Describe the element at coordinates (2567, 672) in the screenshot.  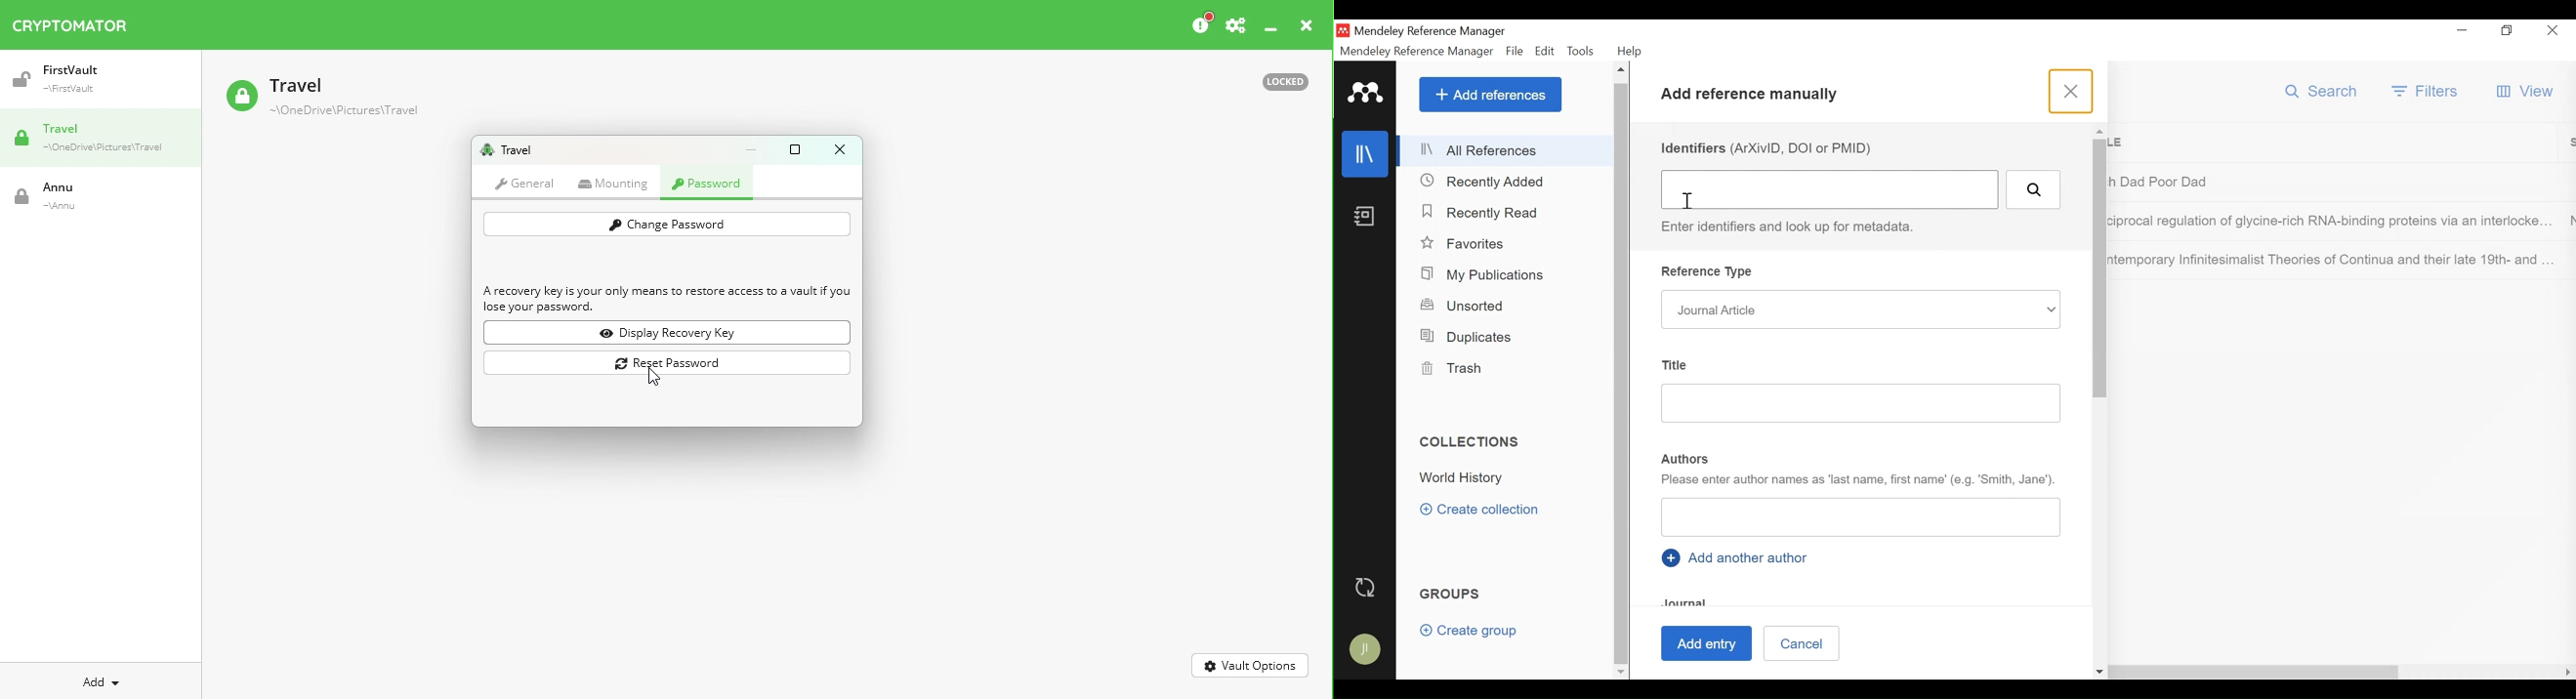
I see `Scroll Right` at that location.